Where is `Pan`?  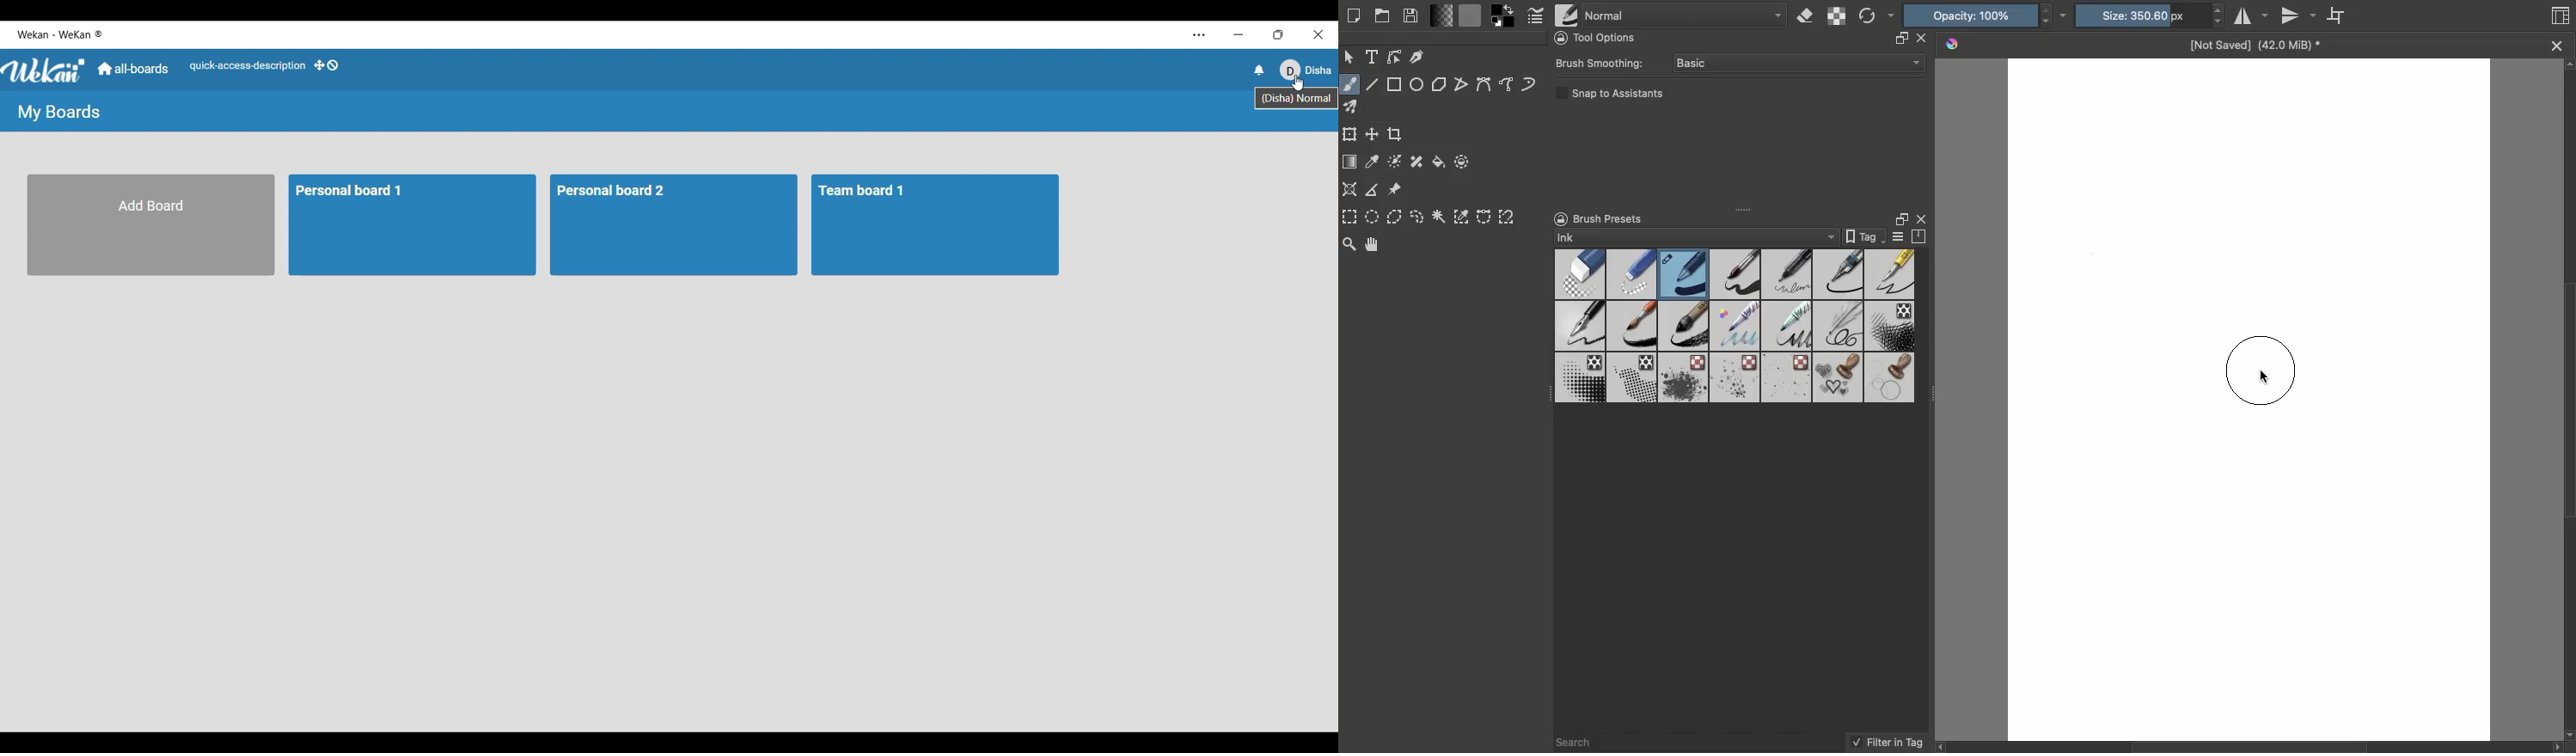 Pan is located at coordinates (1378, 245).